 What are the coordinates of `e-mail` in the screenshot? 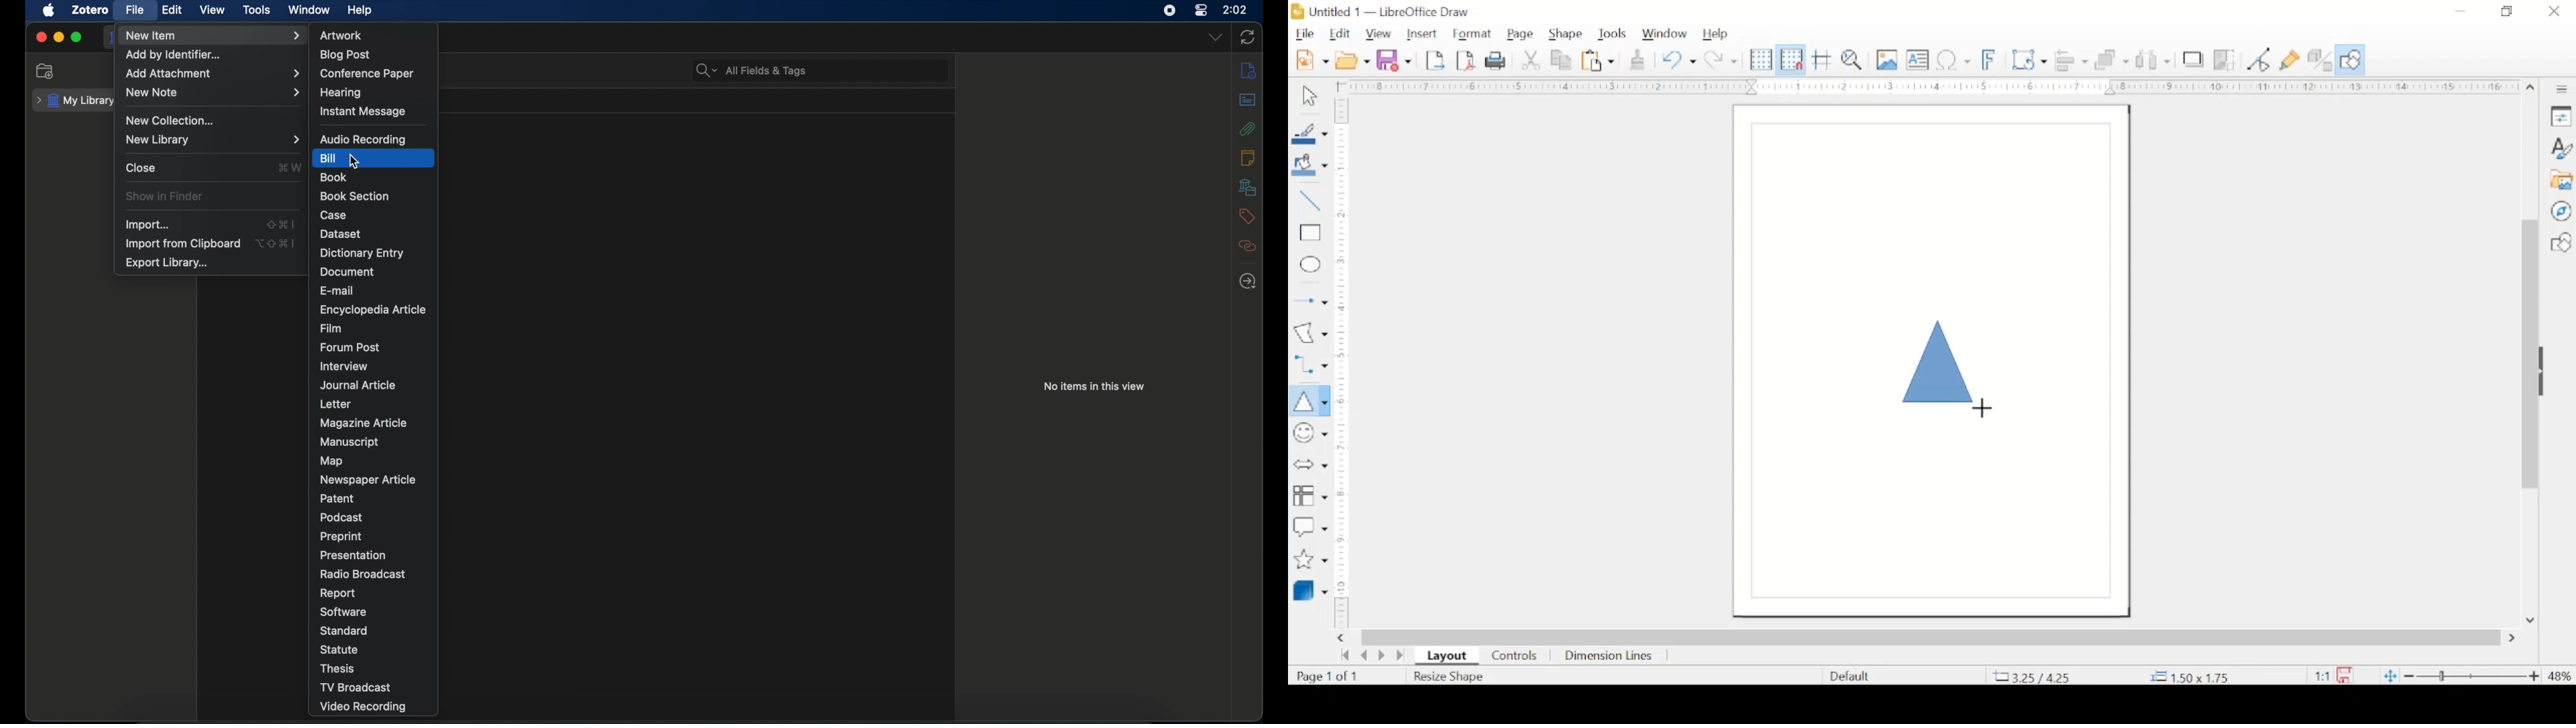 It's located at (335, 290).